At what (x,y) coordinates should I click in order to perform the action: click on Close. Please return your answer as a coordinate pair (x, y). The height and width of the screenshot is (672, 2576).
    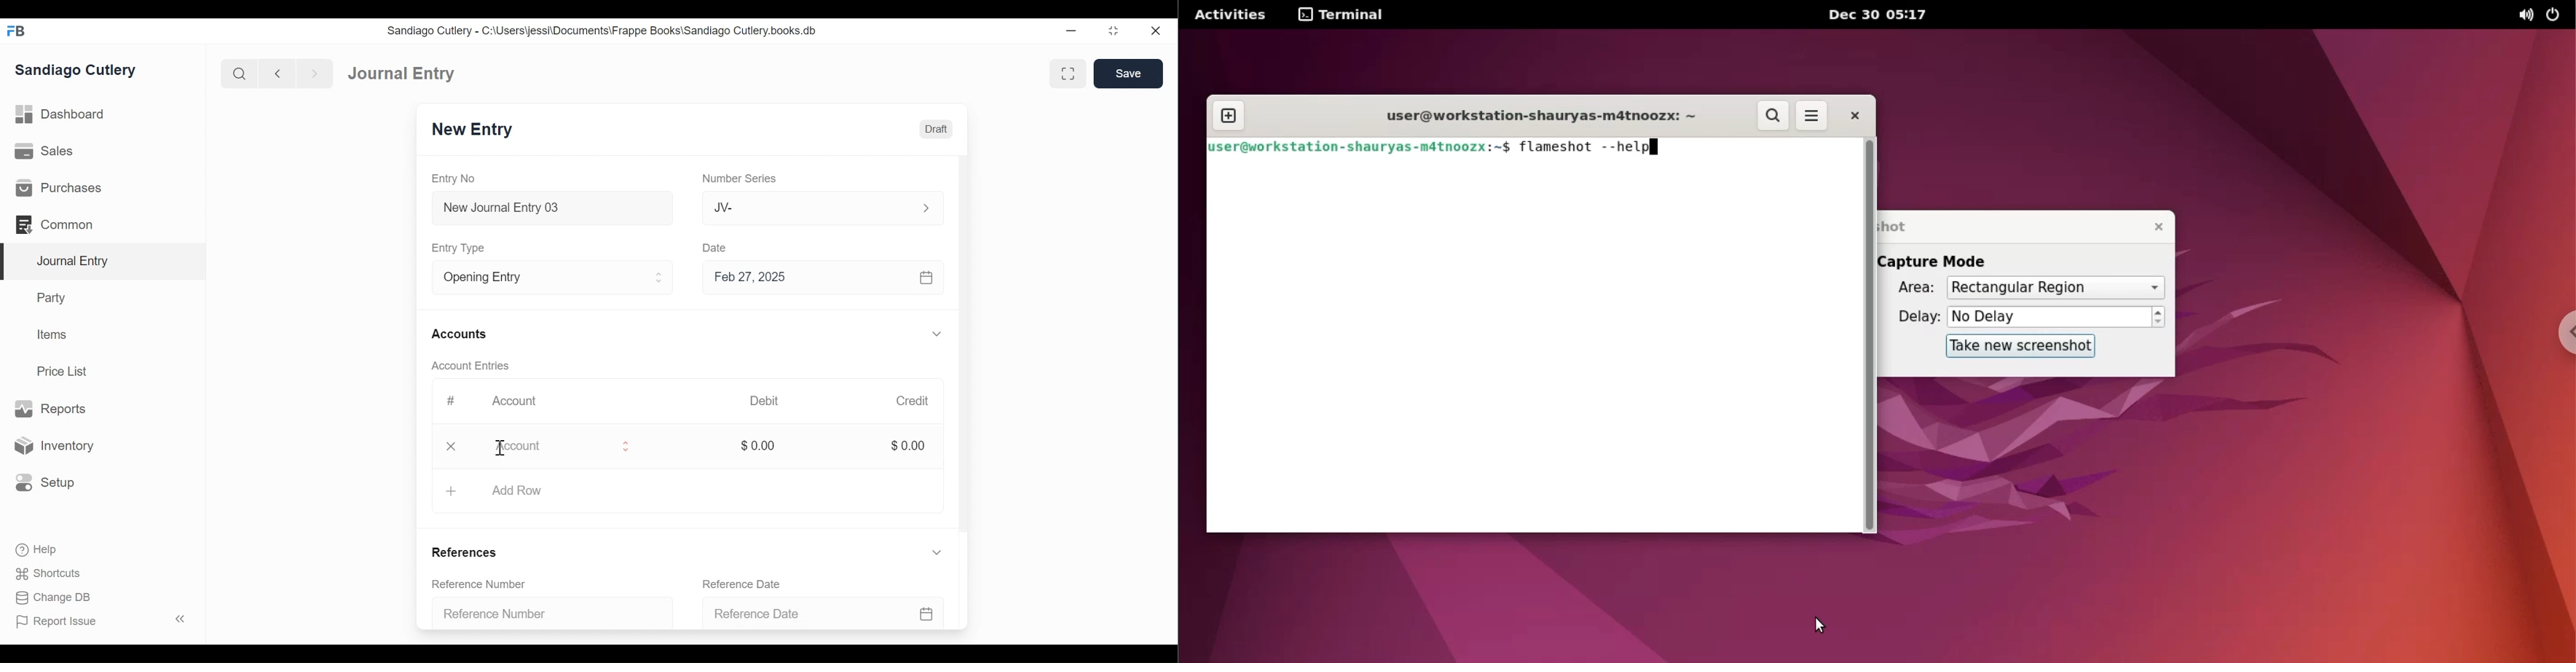
    Looking at the image, I should click on (1155, 31).